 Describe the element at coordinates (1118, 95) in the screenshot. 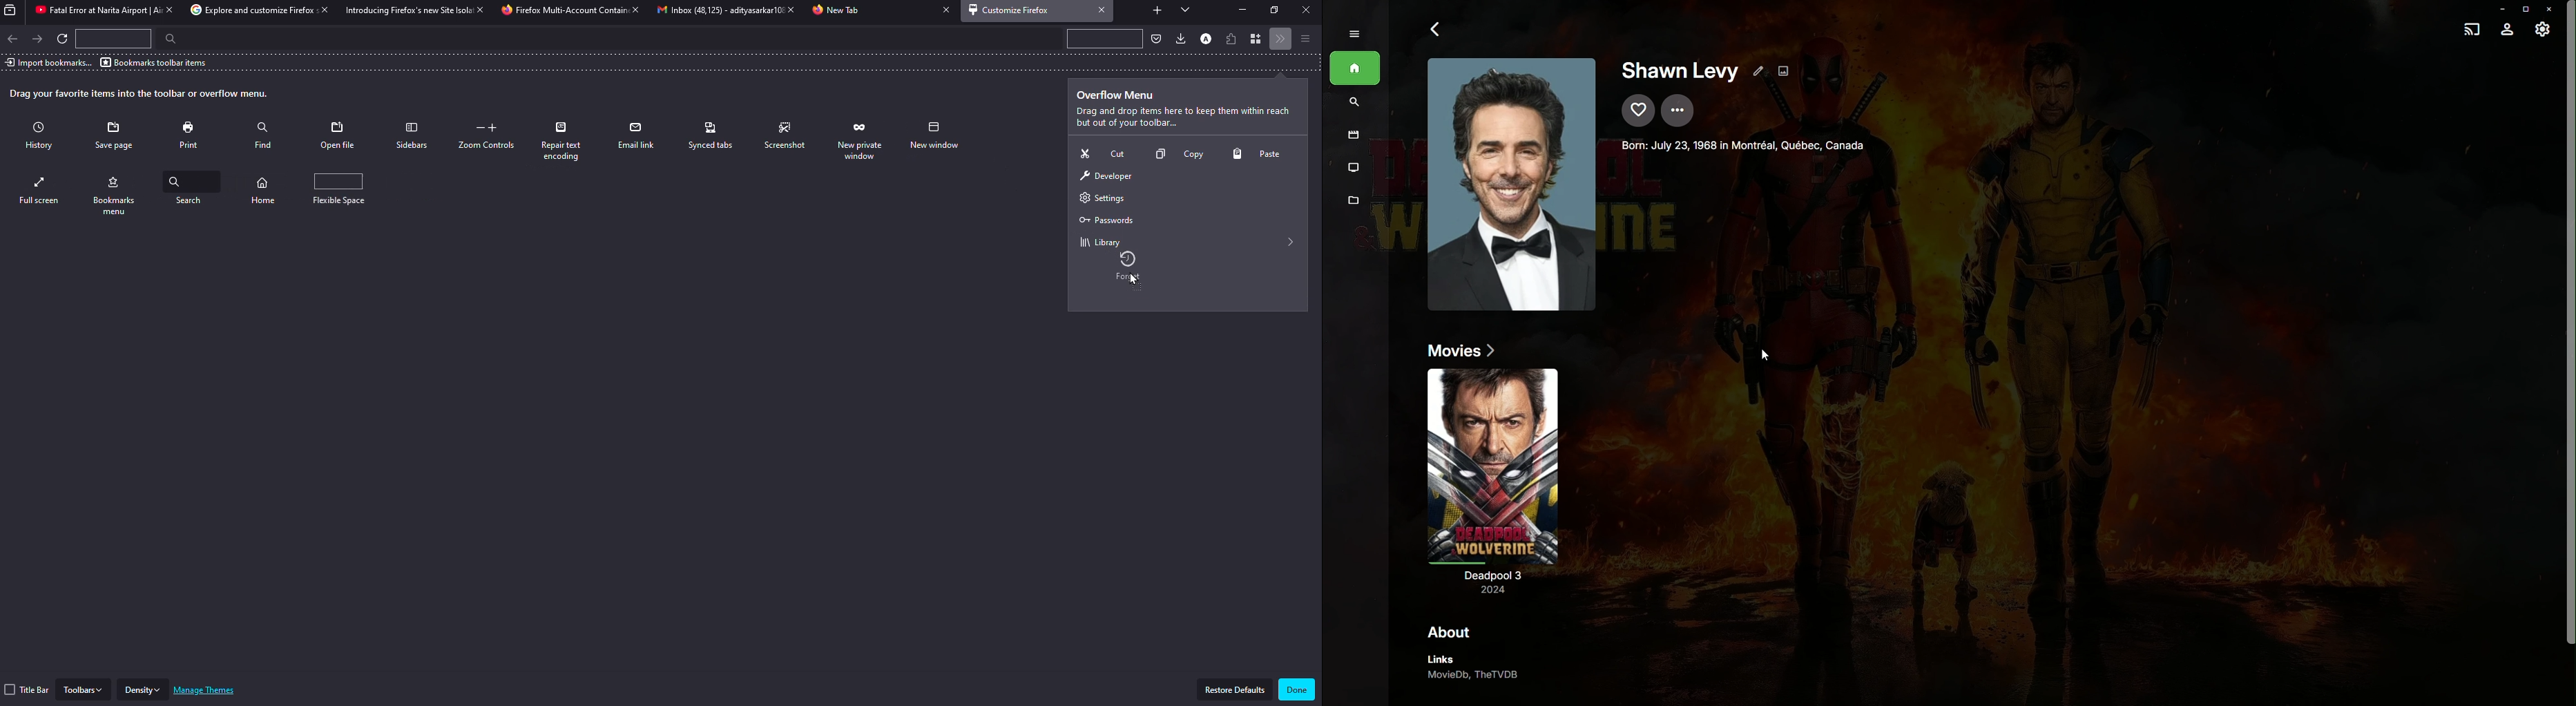

I see `overflow menu` at that location.